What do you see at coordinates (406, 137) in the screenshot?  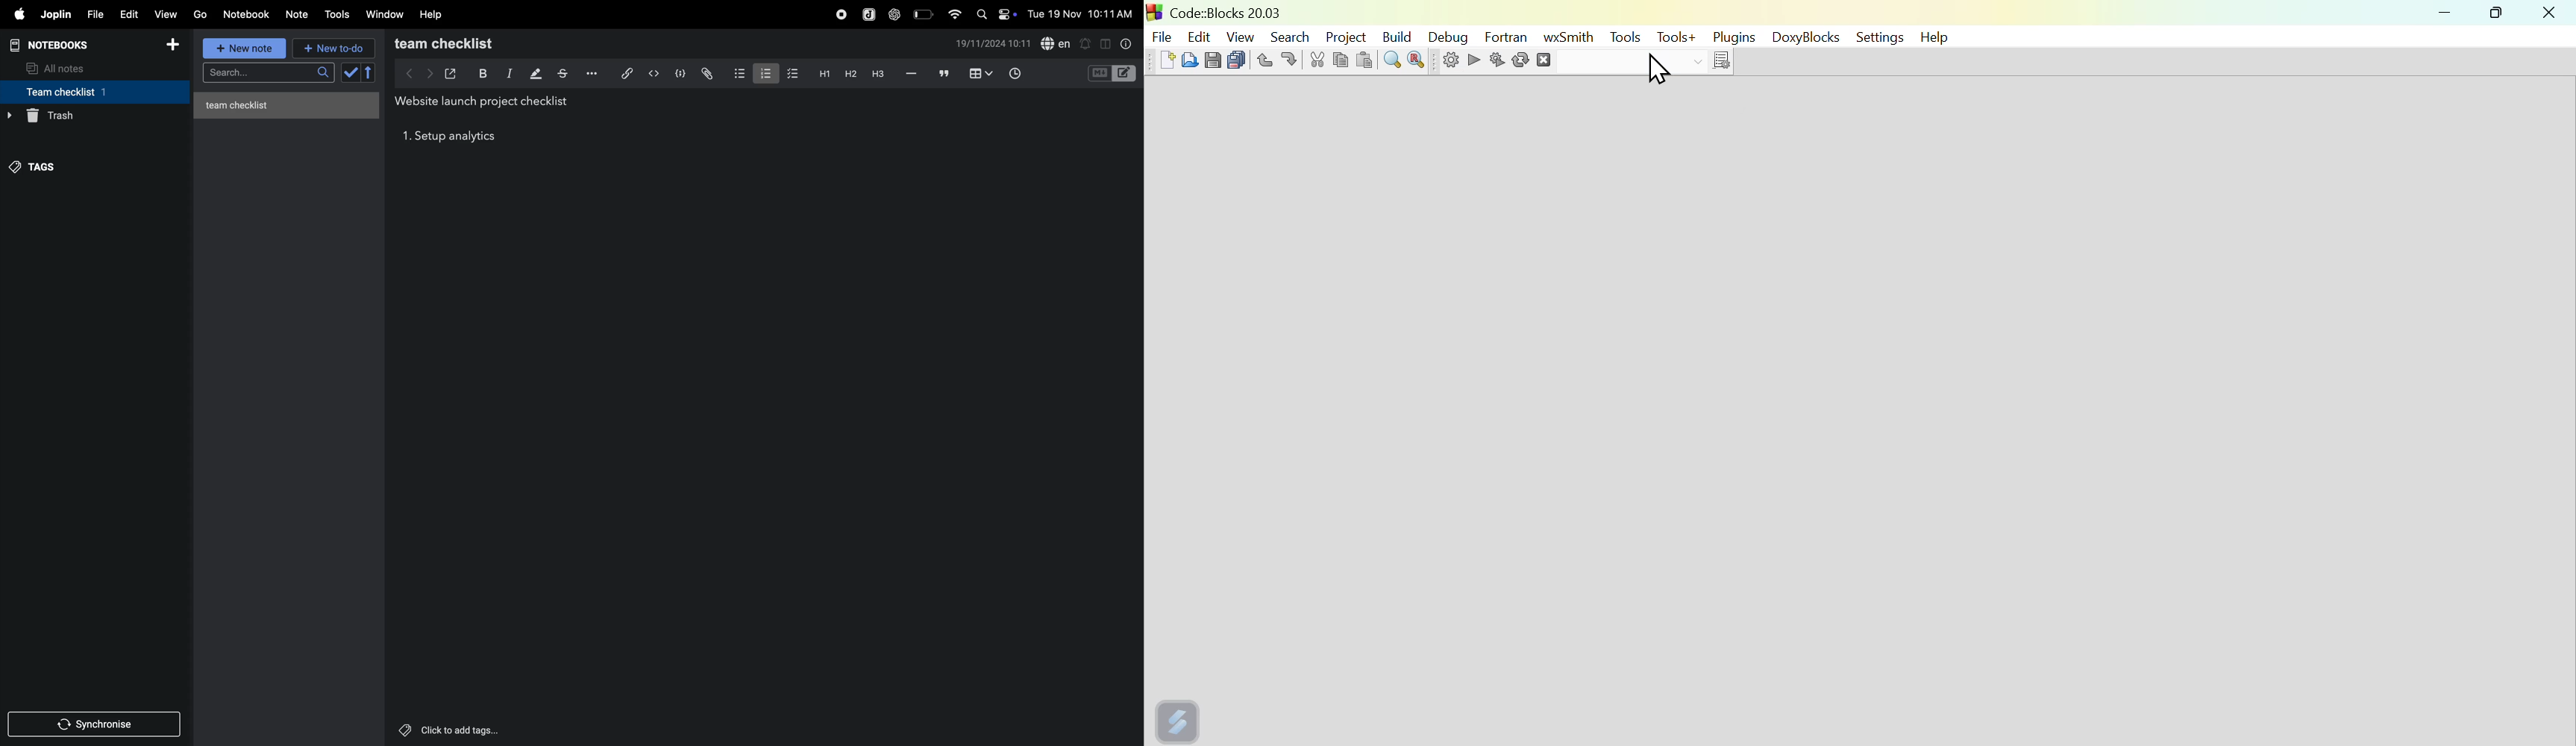 I see `task 1` at bounding box center [406, 137].